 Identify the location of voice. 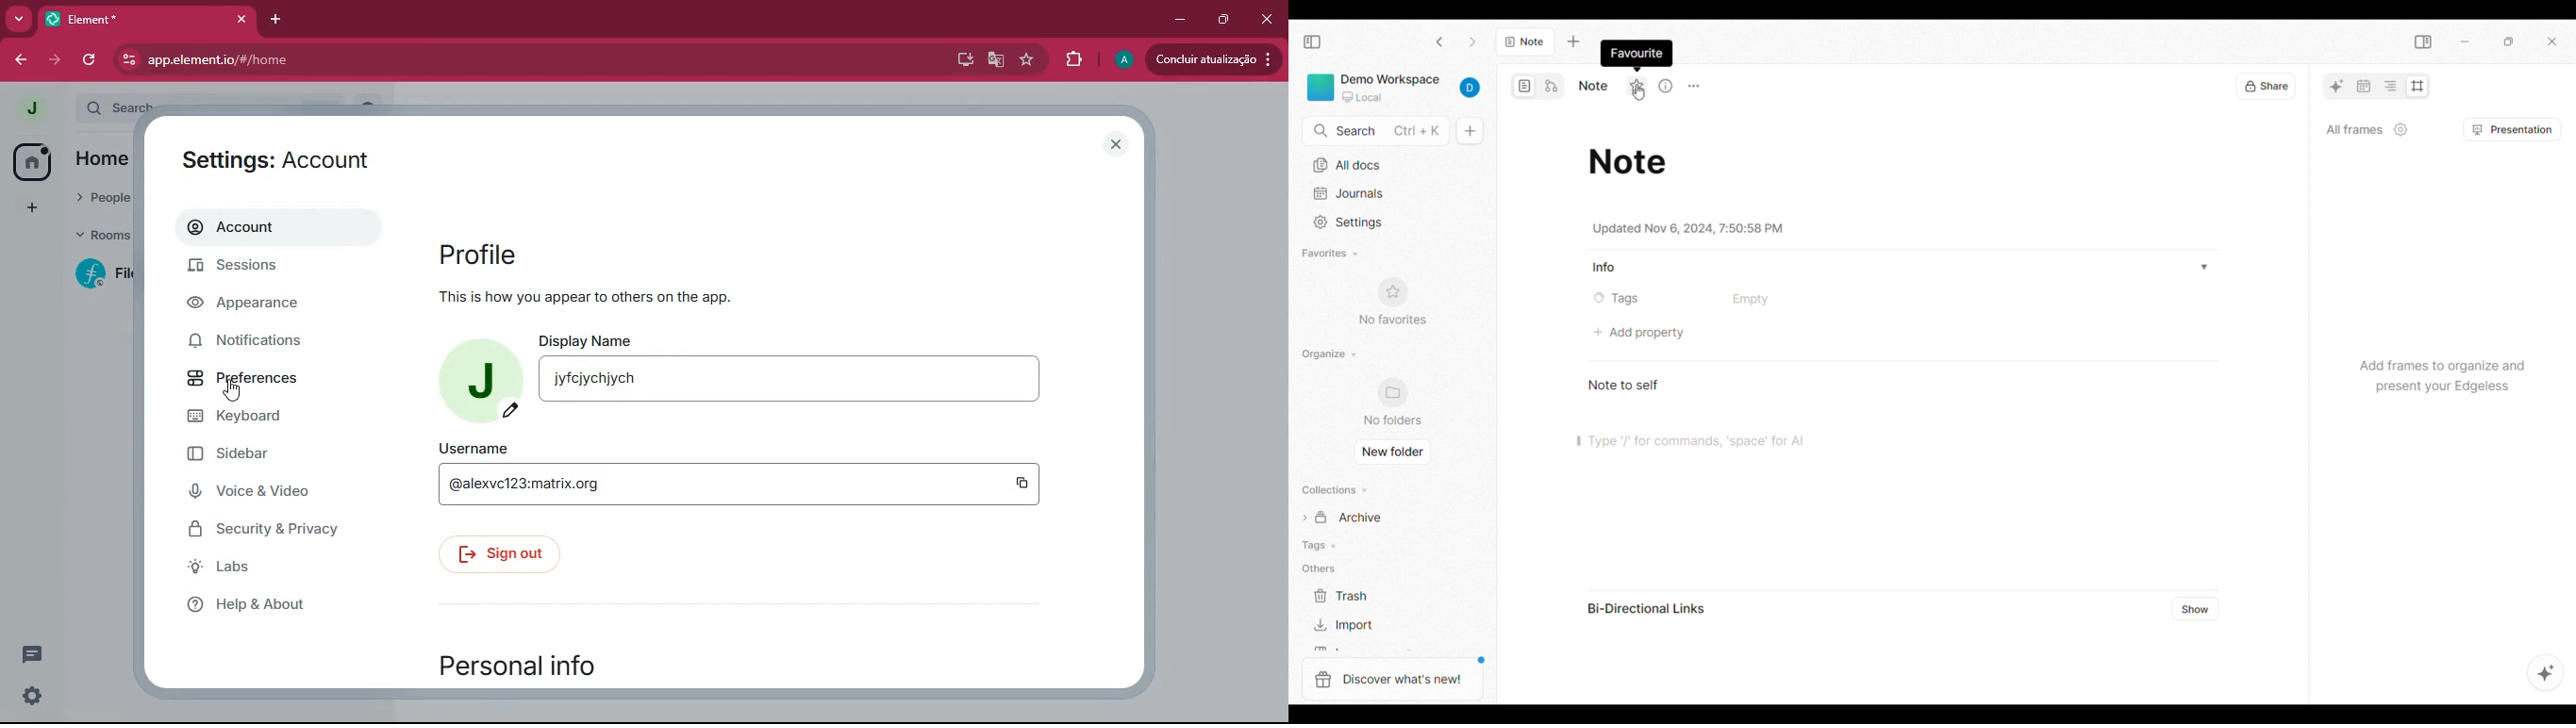
(268, 494).